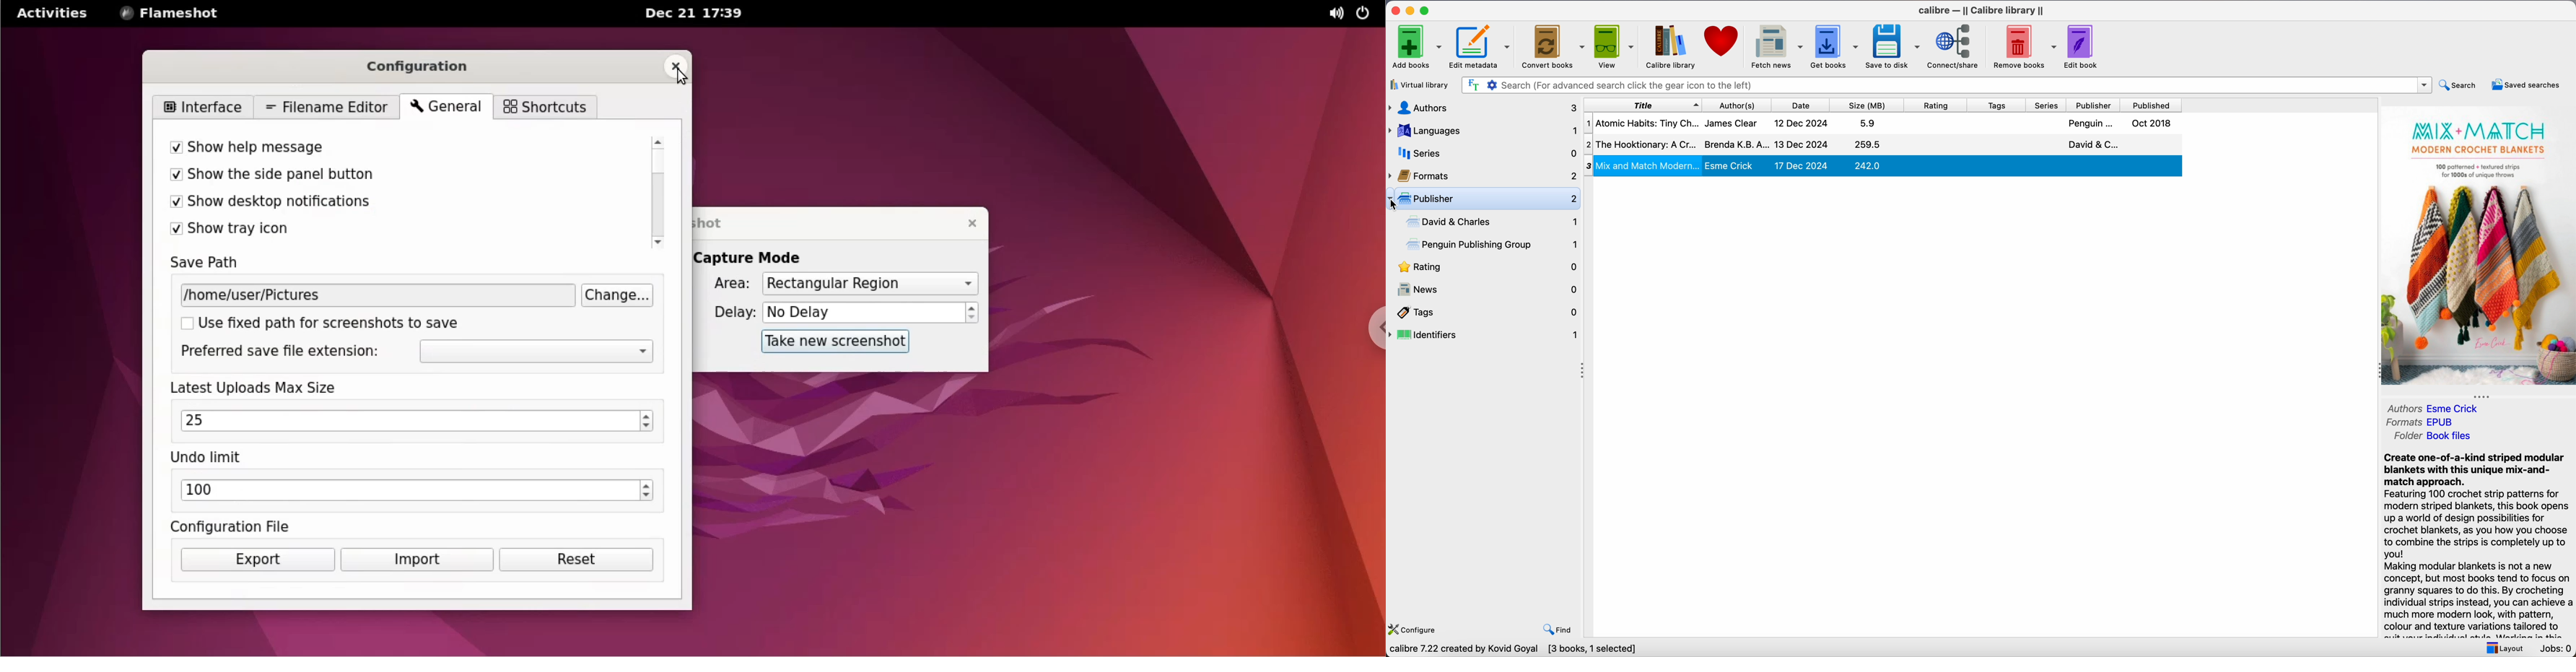 Image resolution: width=2576 pixels, height=672 pixels. Describe the element at coordinates (1486, 200) in the screenshot. I see `click on publicher options` at that location.